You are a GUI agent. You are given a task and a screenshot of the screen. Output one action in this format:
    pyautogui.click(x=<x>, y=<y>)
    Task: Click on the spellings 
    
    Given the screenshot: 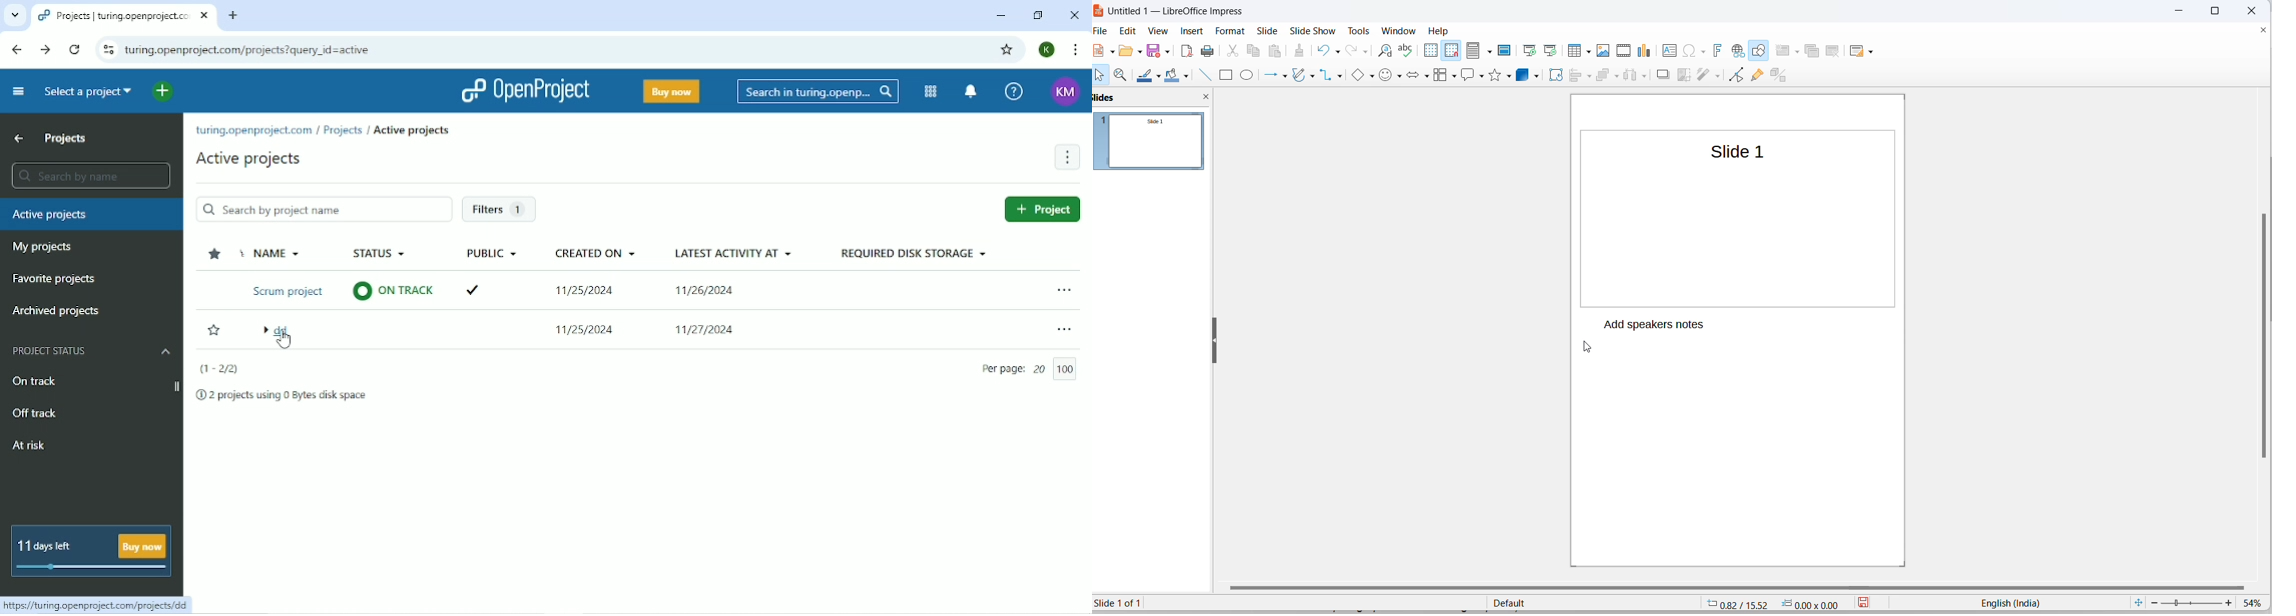 What is the action you would take?
    pyautogui.click(x=1409, y=51)
    